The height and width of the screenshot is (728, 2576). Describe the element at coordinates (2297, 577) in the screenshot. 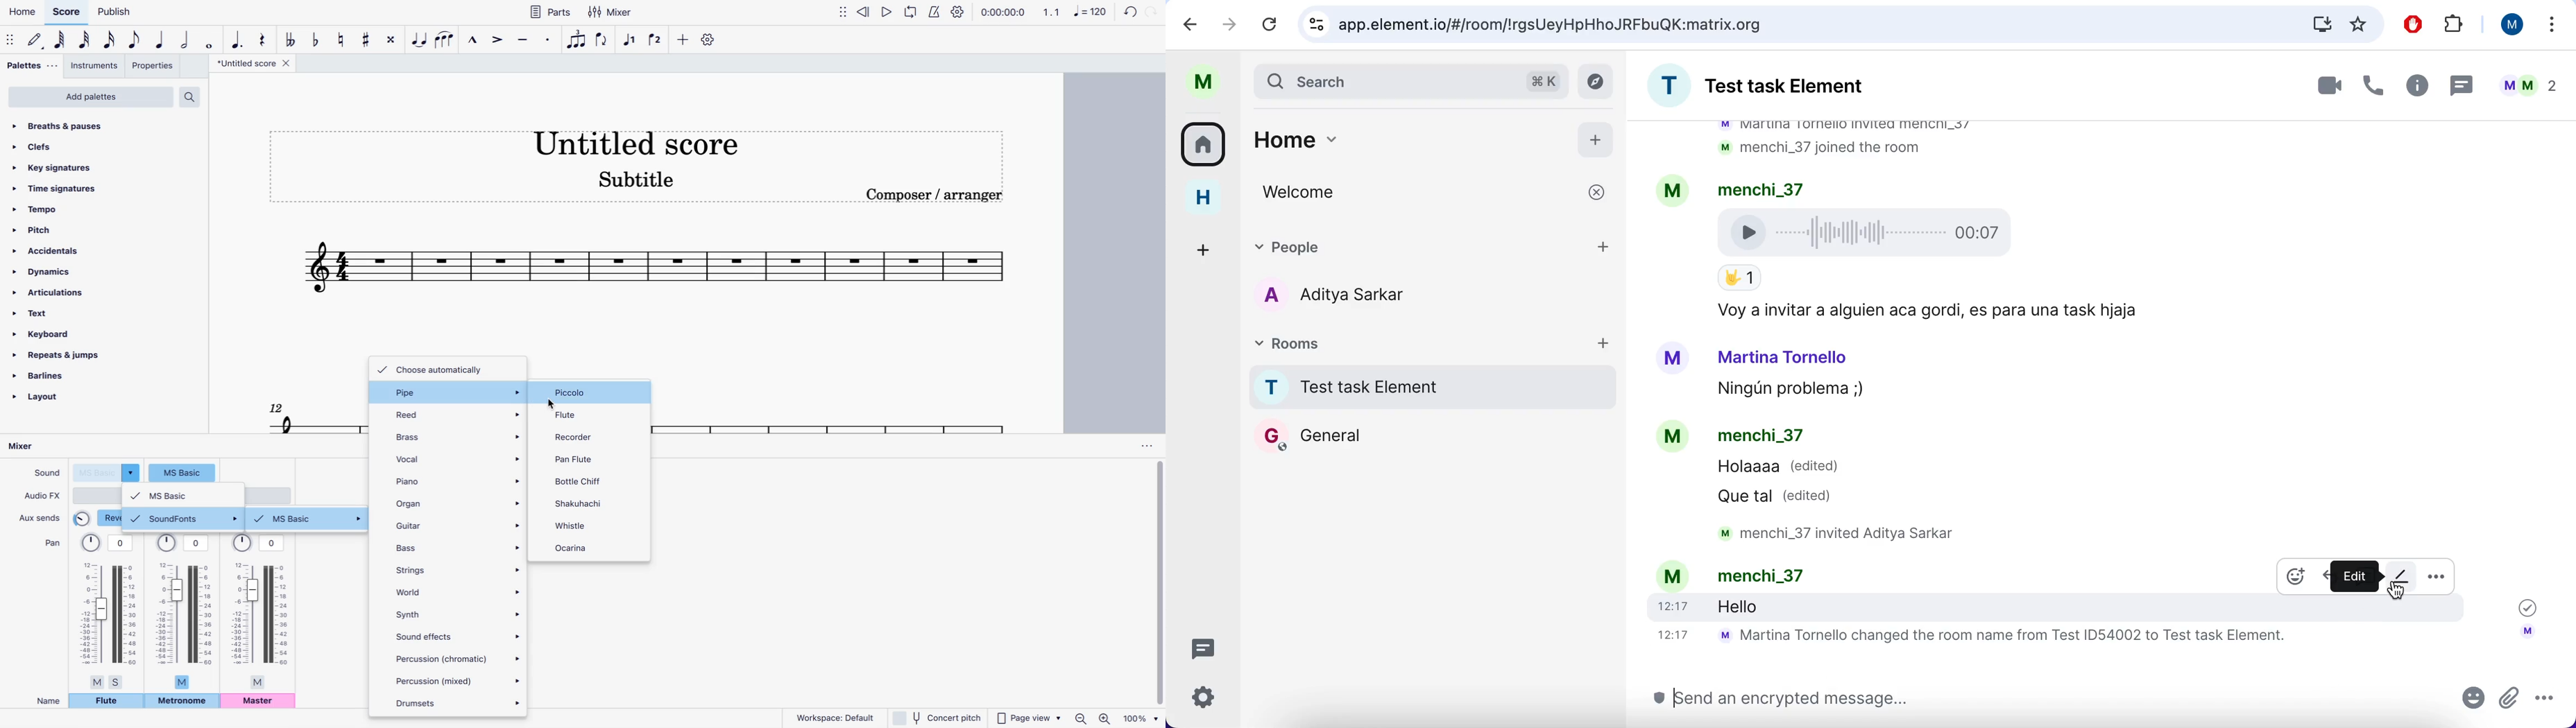

I see `emoji` at that location.